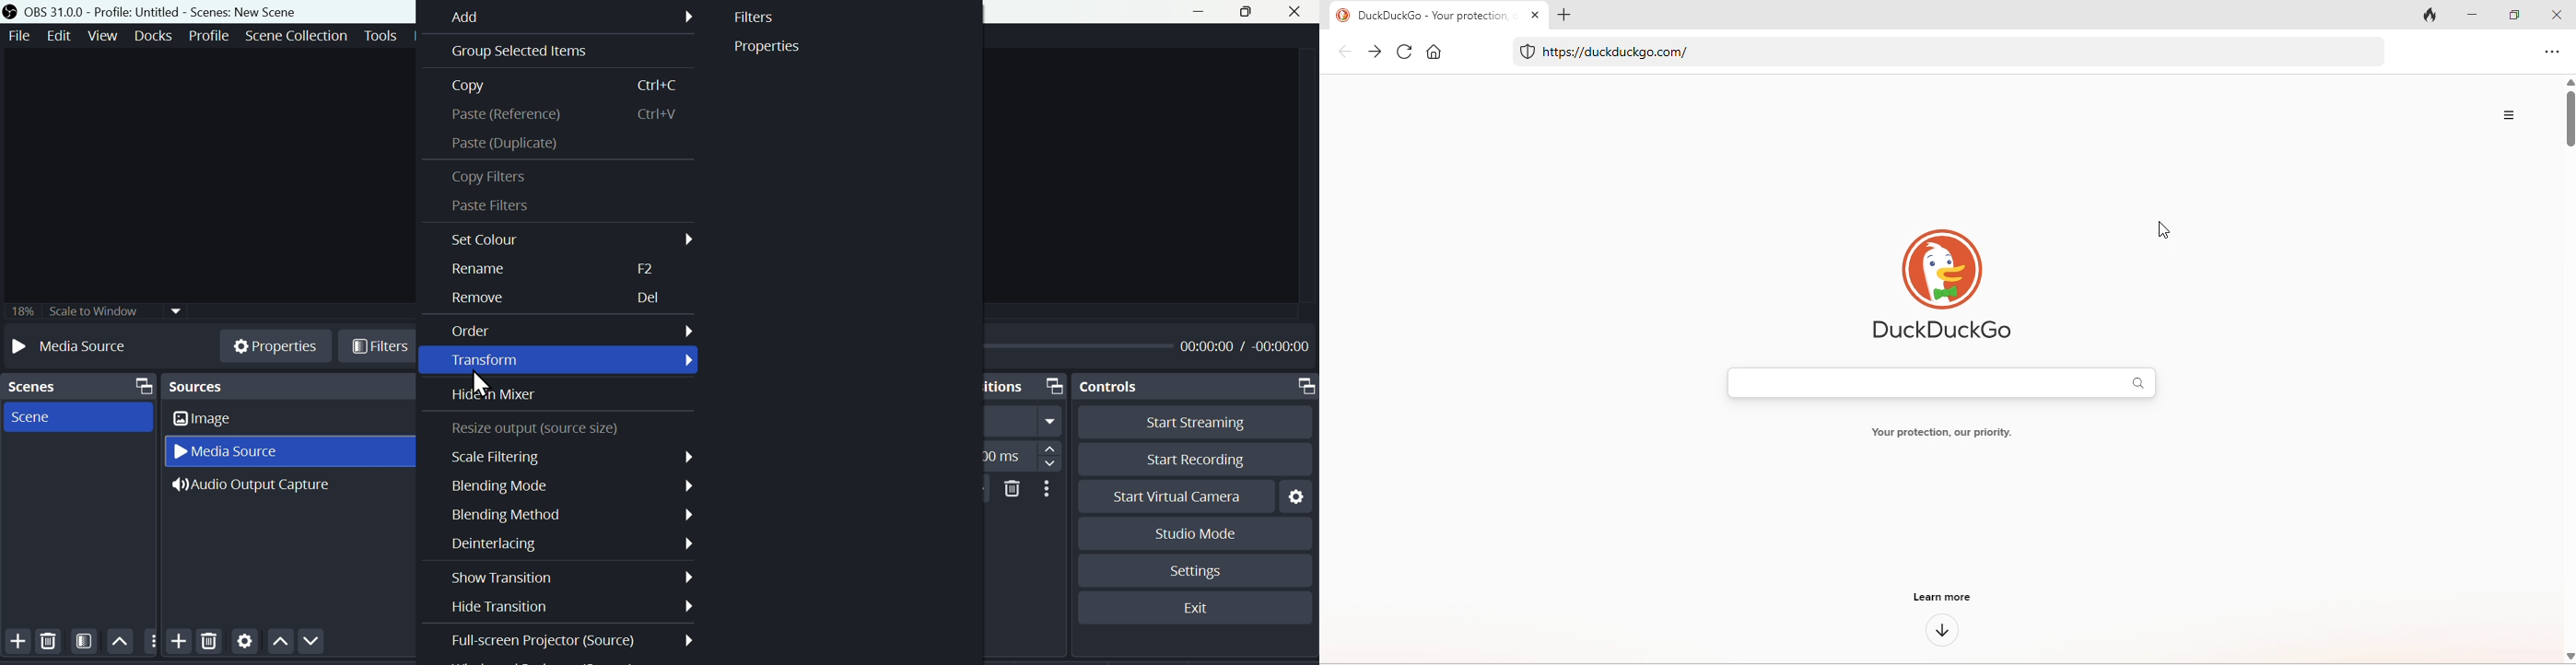  What do you see at coordinates (557, 269) in the screenshot?
I see `Re name` at bounding box center [557, 269].